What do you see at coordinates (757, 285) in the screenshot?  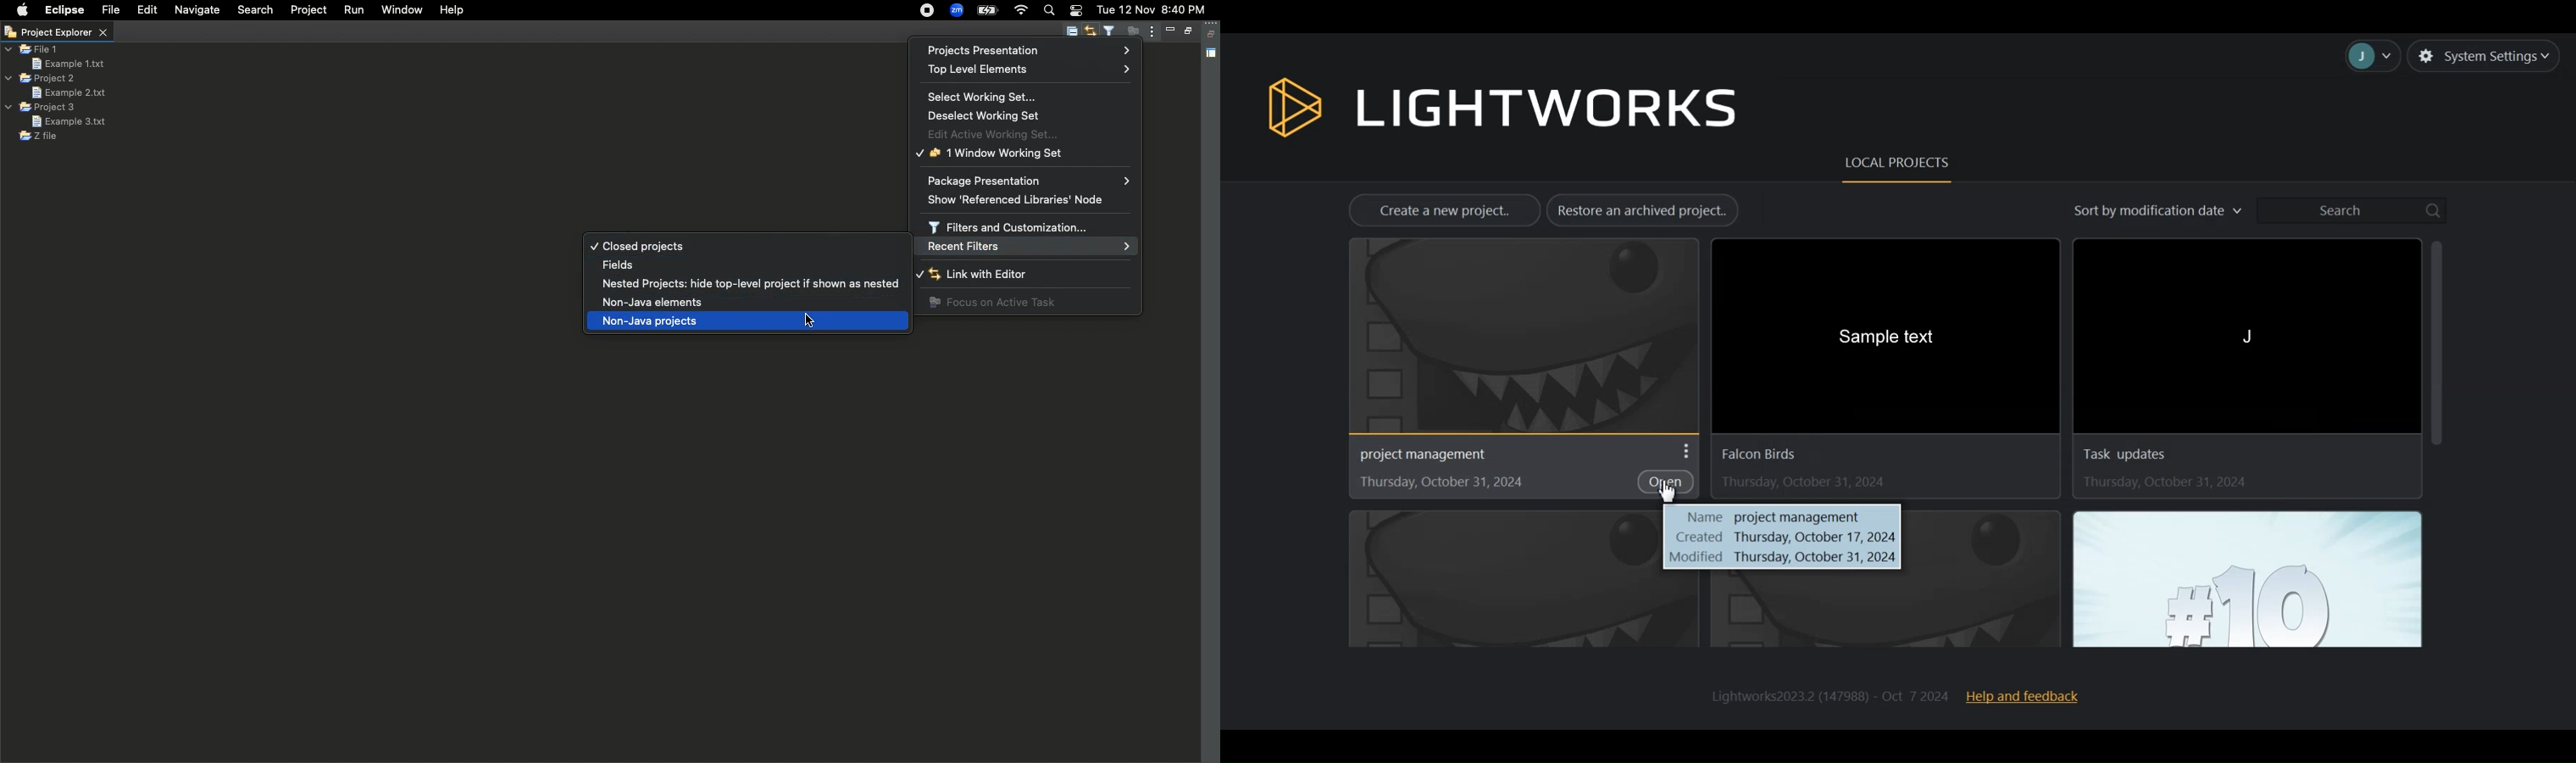 I see `Nested projects: hide top-level project if shown as nested` at bounding box center [757, 285].